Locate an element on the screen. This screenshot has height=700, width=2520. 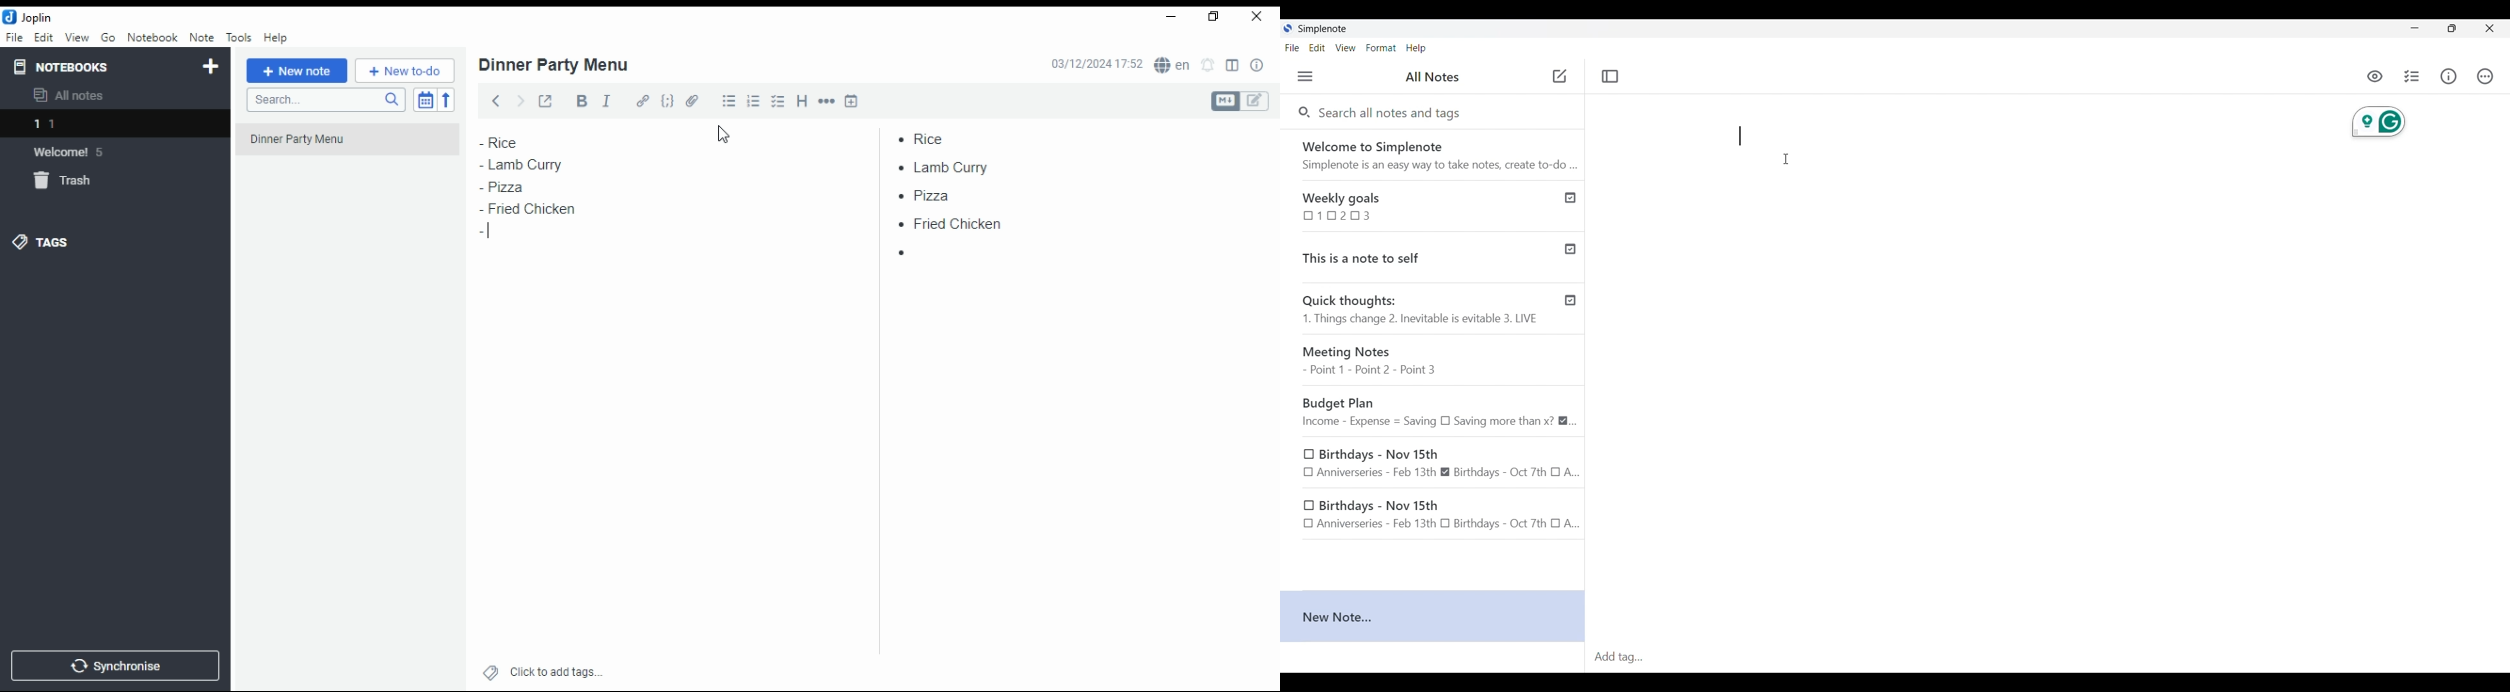
03/12/2024 17:51 is located at coordinates (1094, 65).